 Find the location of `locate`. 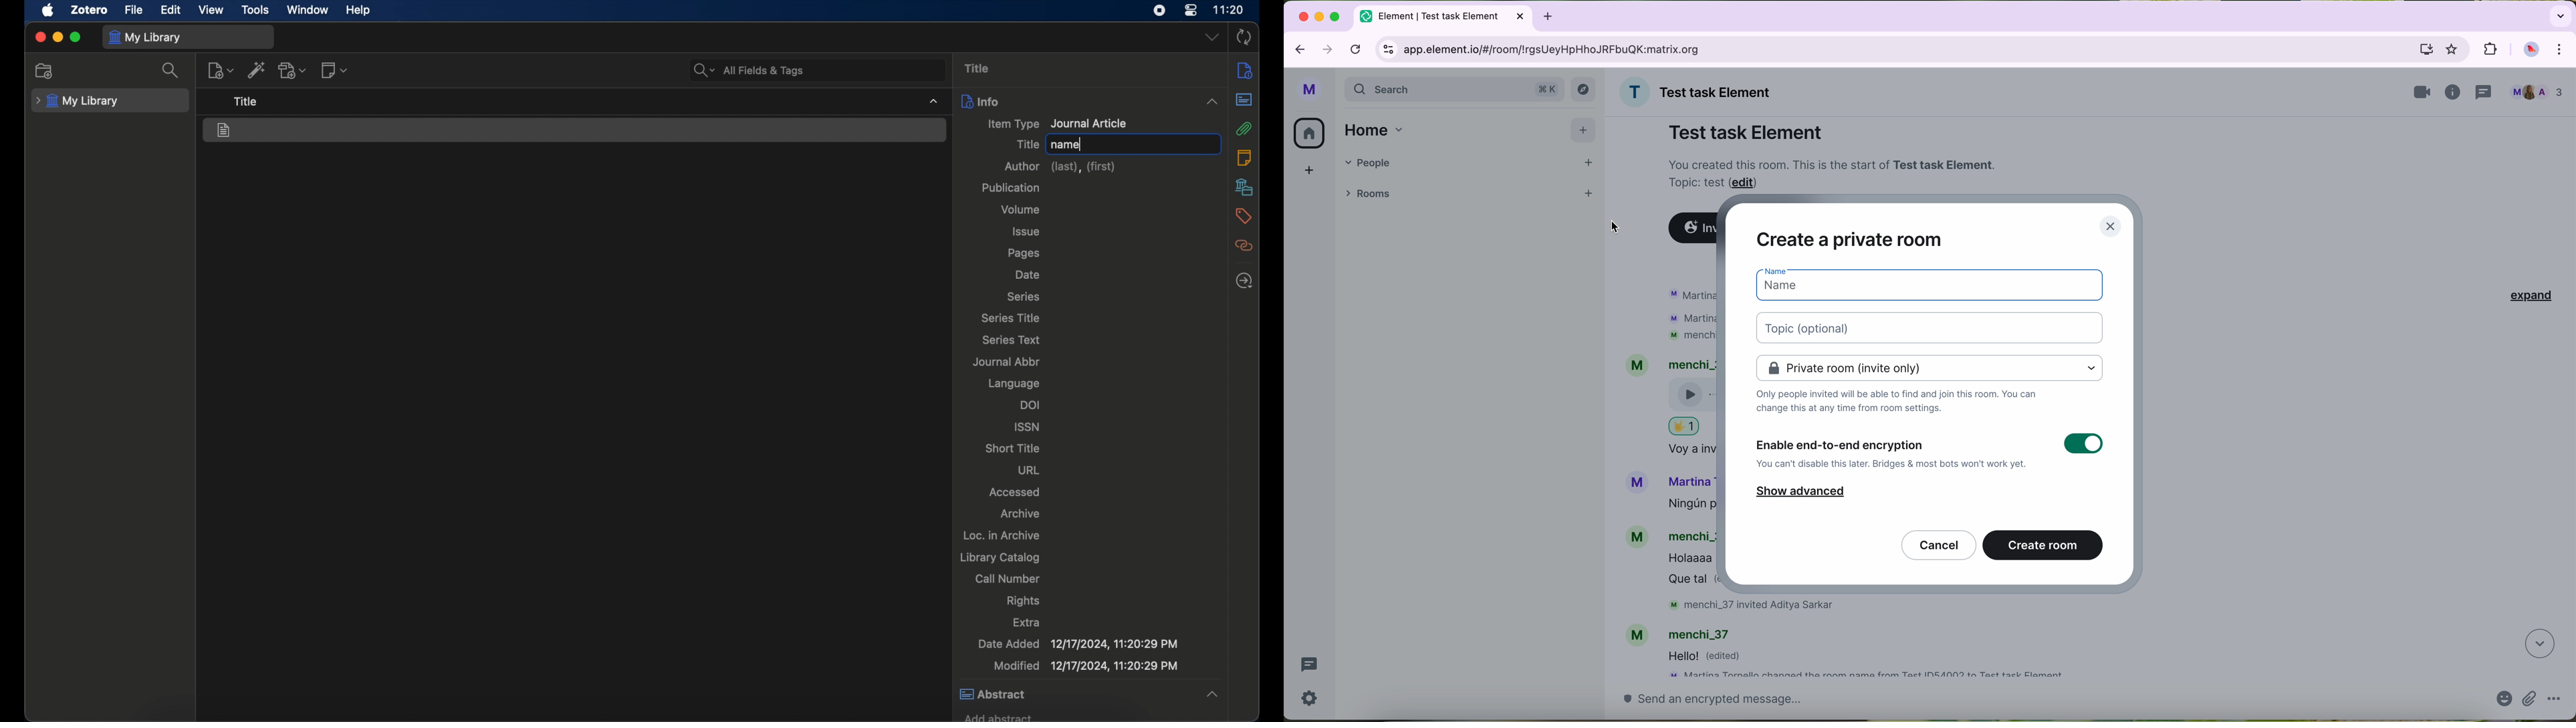

locate is located at coordinates (1244, 279).